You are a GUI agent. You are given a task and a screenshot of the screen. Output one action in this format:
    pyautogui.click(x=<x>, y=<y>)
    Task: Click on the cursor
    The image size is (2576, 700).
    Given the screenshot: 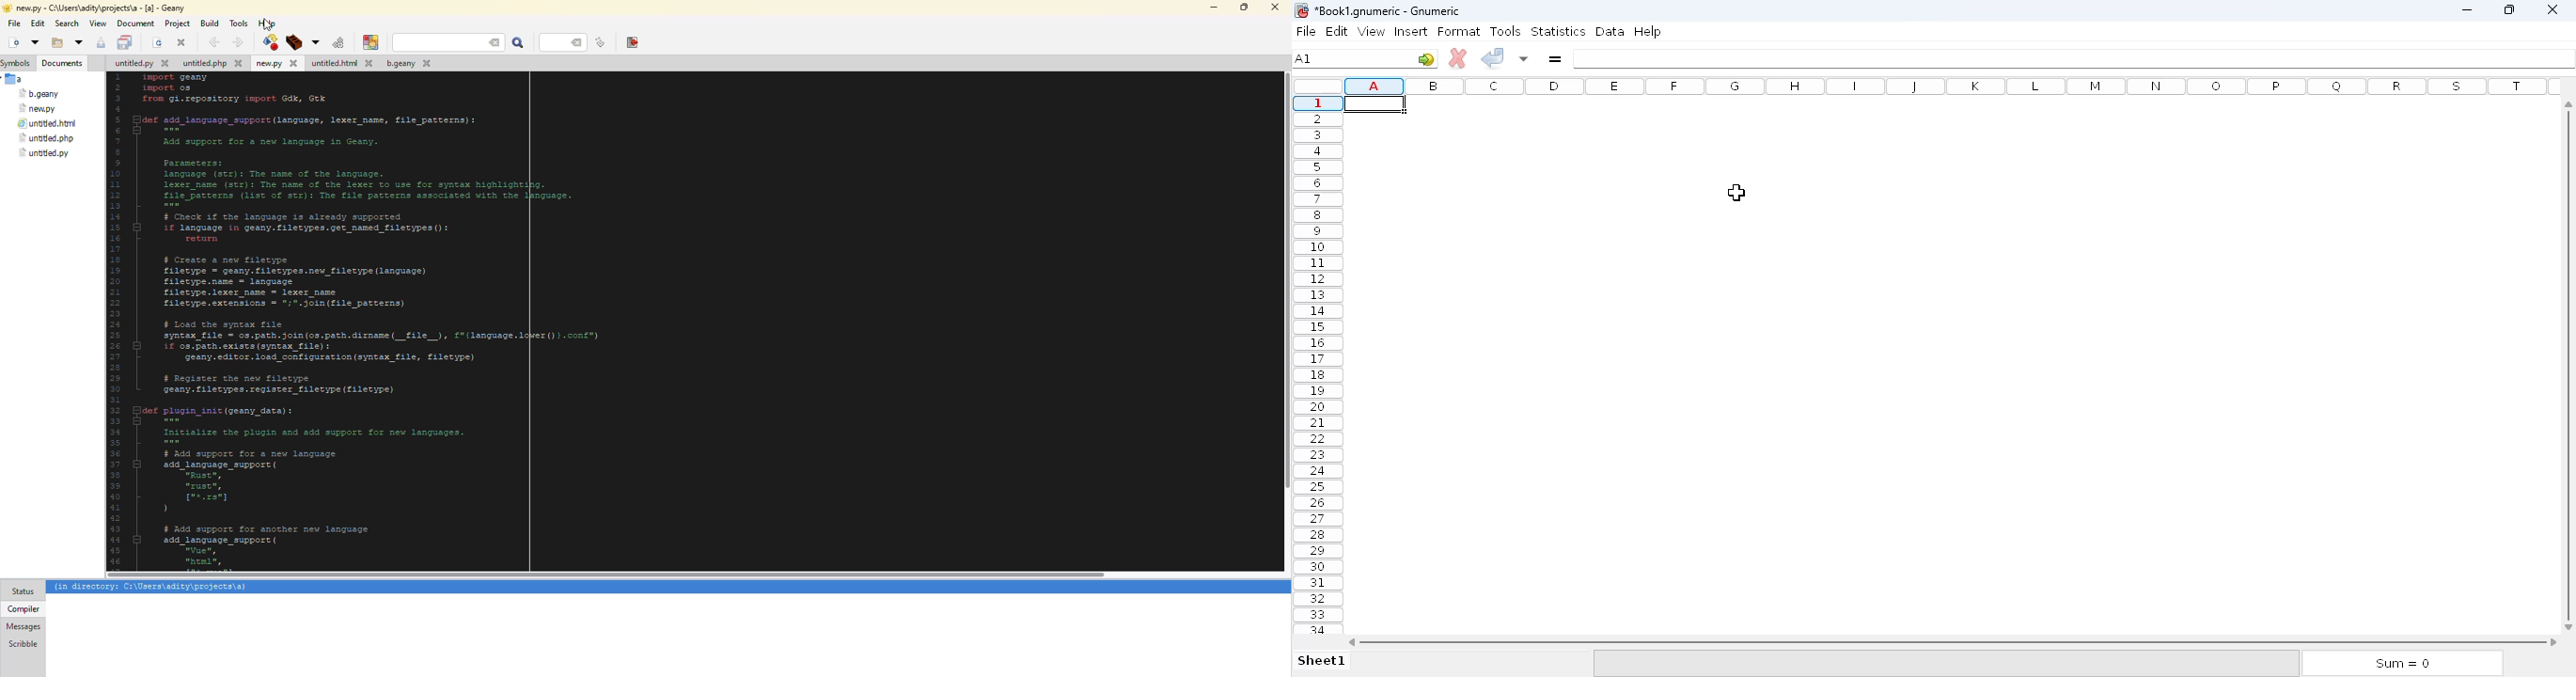 What is the action you would take?
    pyautogui.click(x=1737, y=192)
    